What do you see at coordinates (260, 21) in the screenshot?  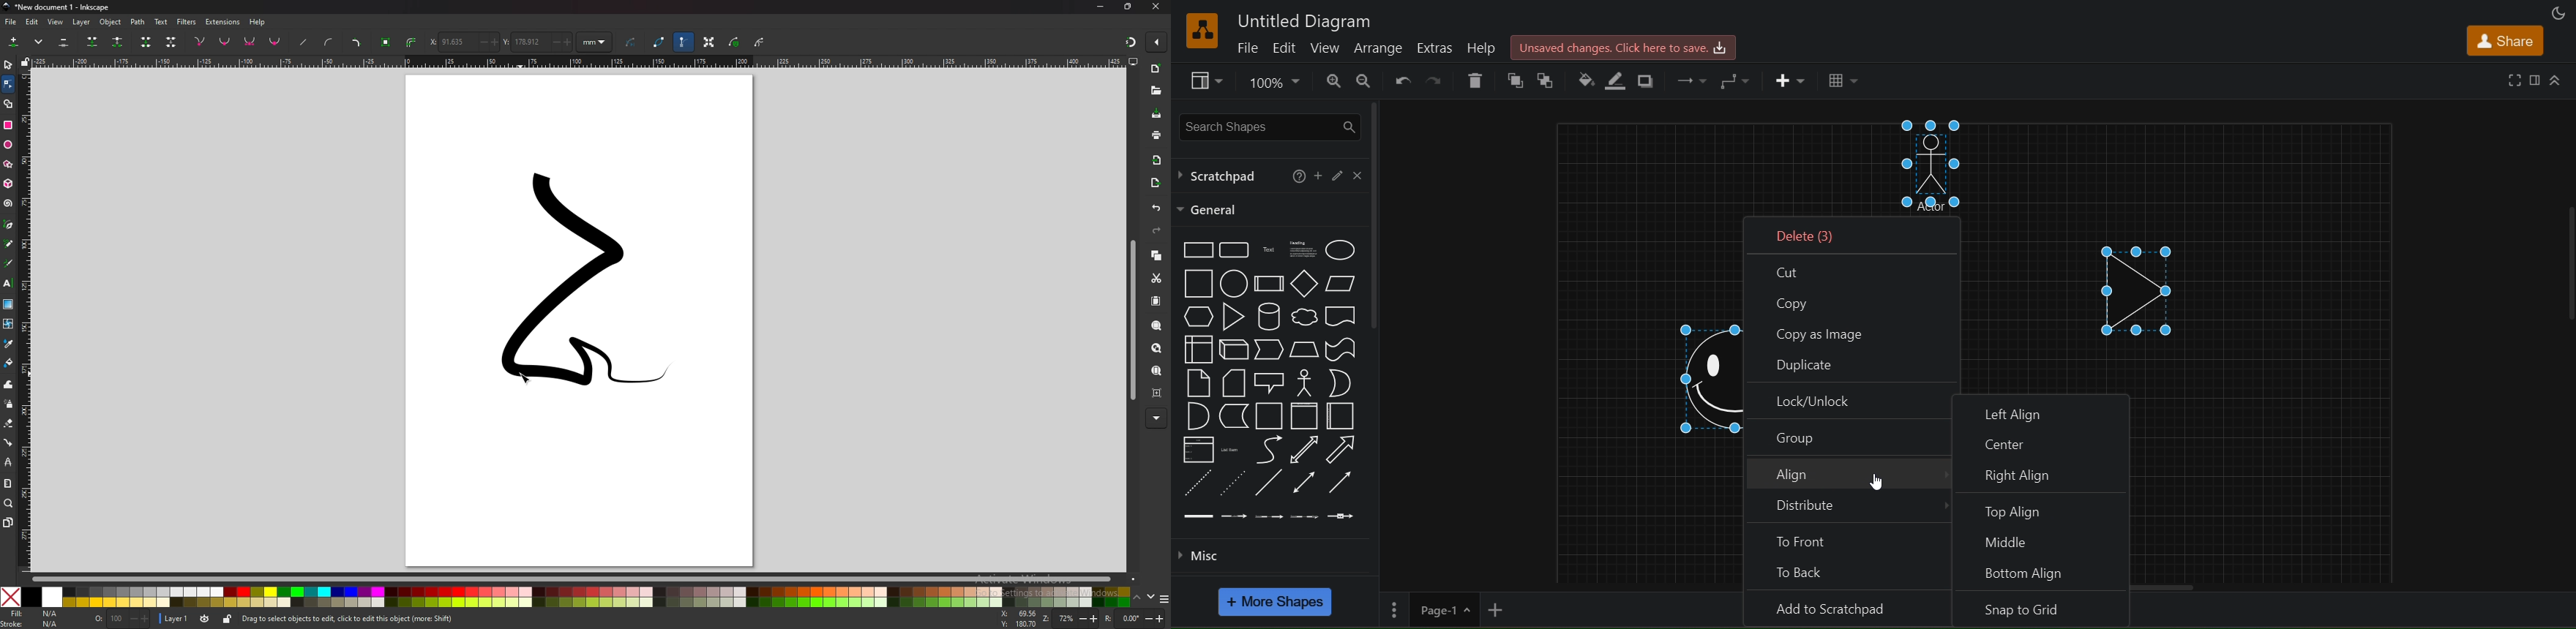 I see `help` at bounding box center [260, 21].